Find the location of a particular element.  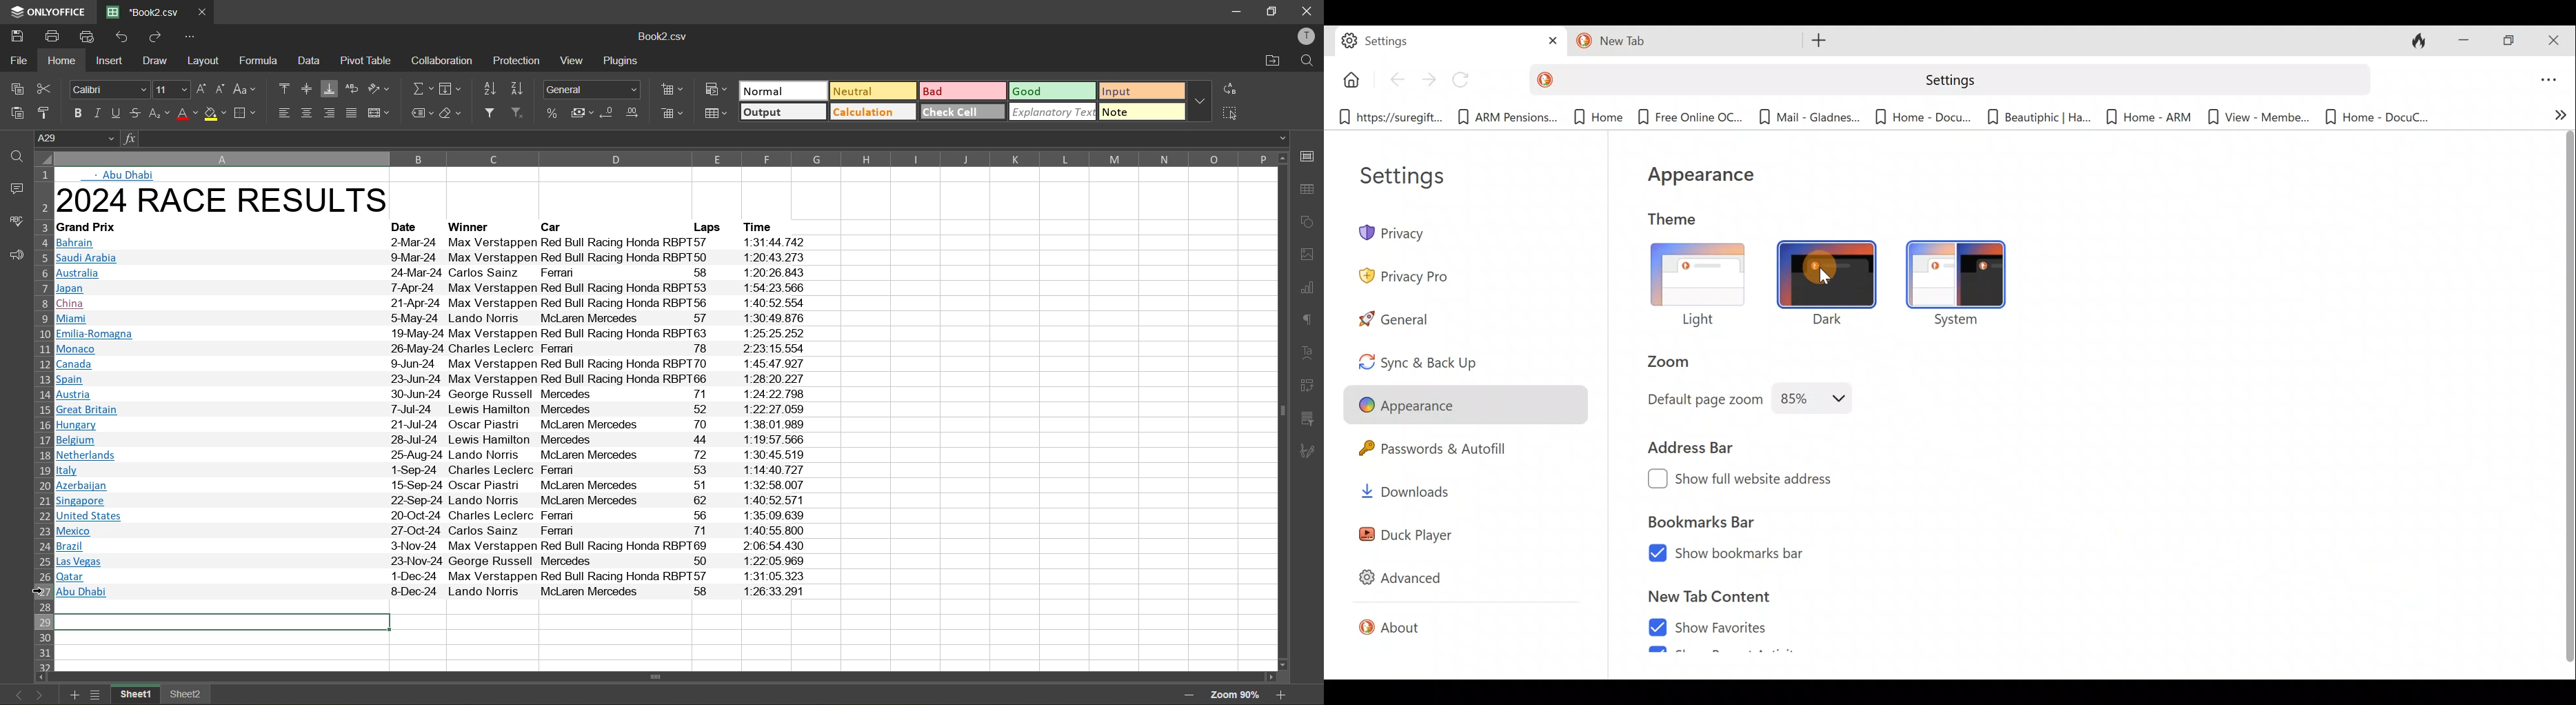

underline is located at coordinates (117, 115).